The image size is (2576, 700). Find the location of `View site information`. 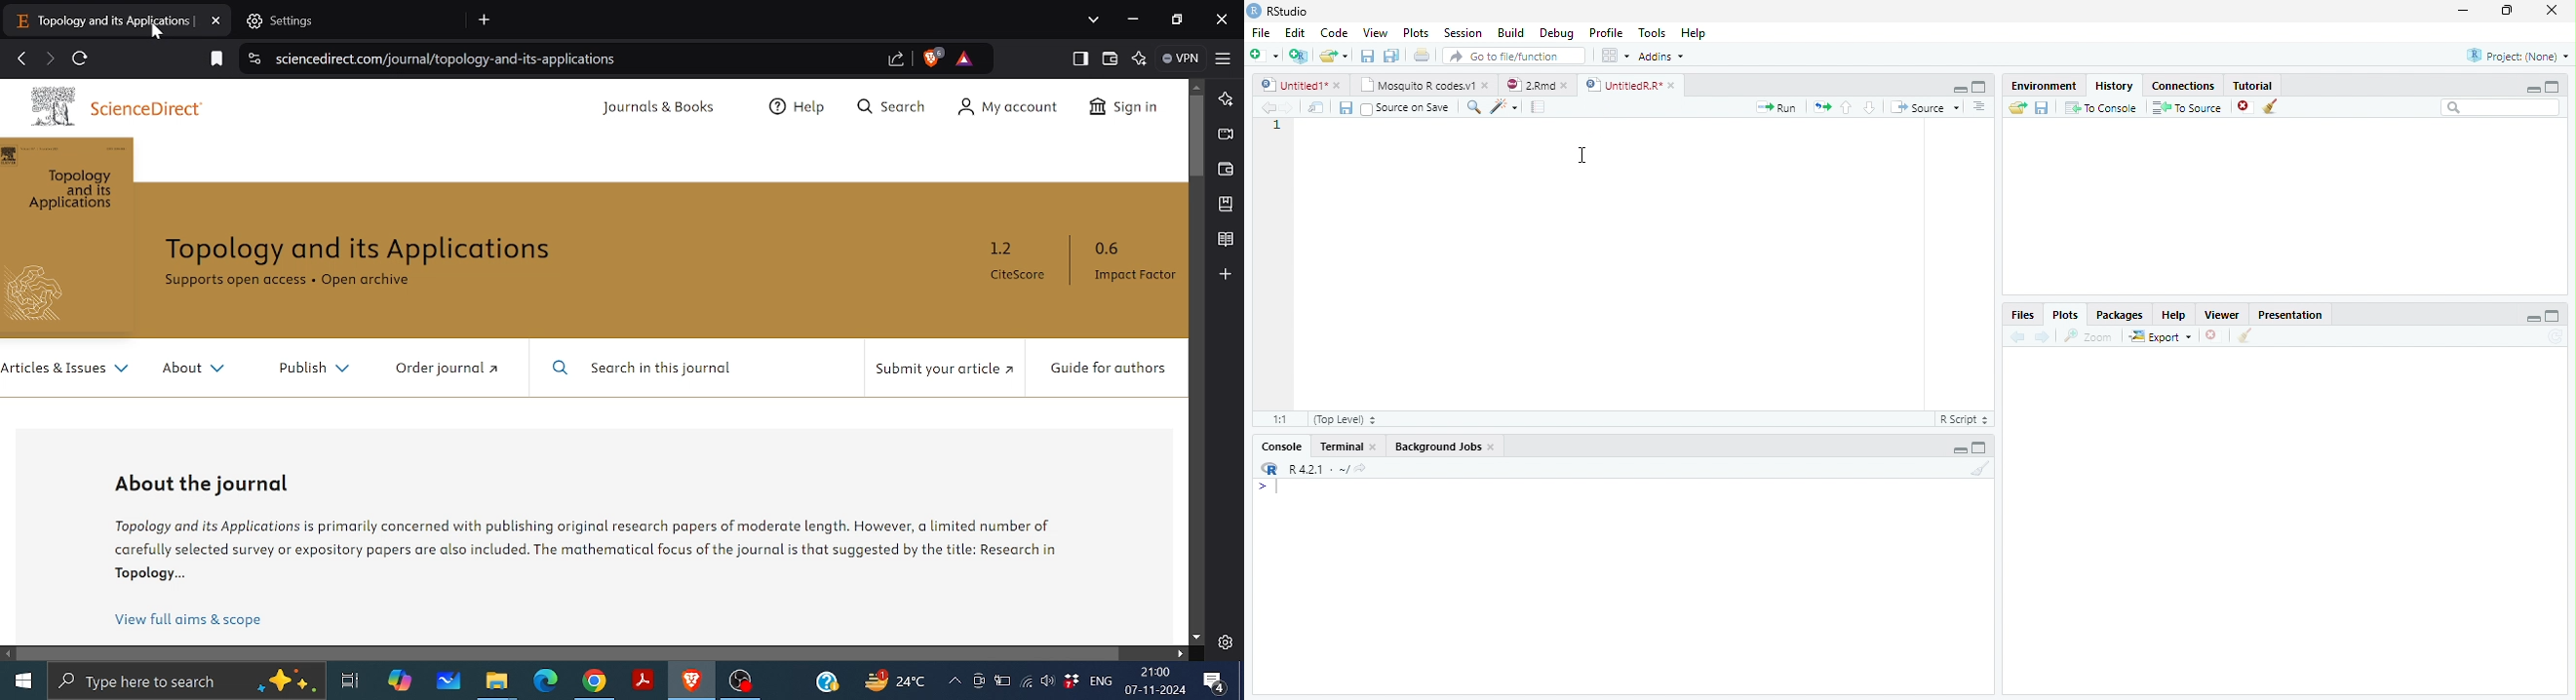

View site information is located at coordinates (252, 60).